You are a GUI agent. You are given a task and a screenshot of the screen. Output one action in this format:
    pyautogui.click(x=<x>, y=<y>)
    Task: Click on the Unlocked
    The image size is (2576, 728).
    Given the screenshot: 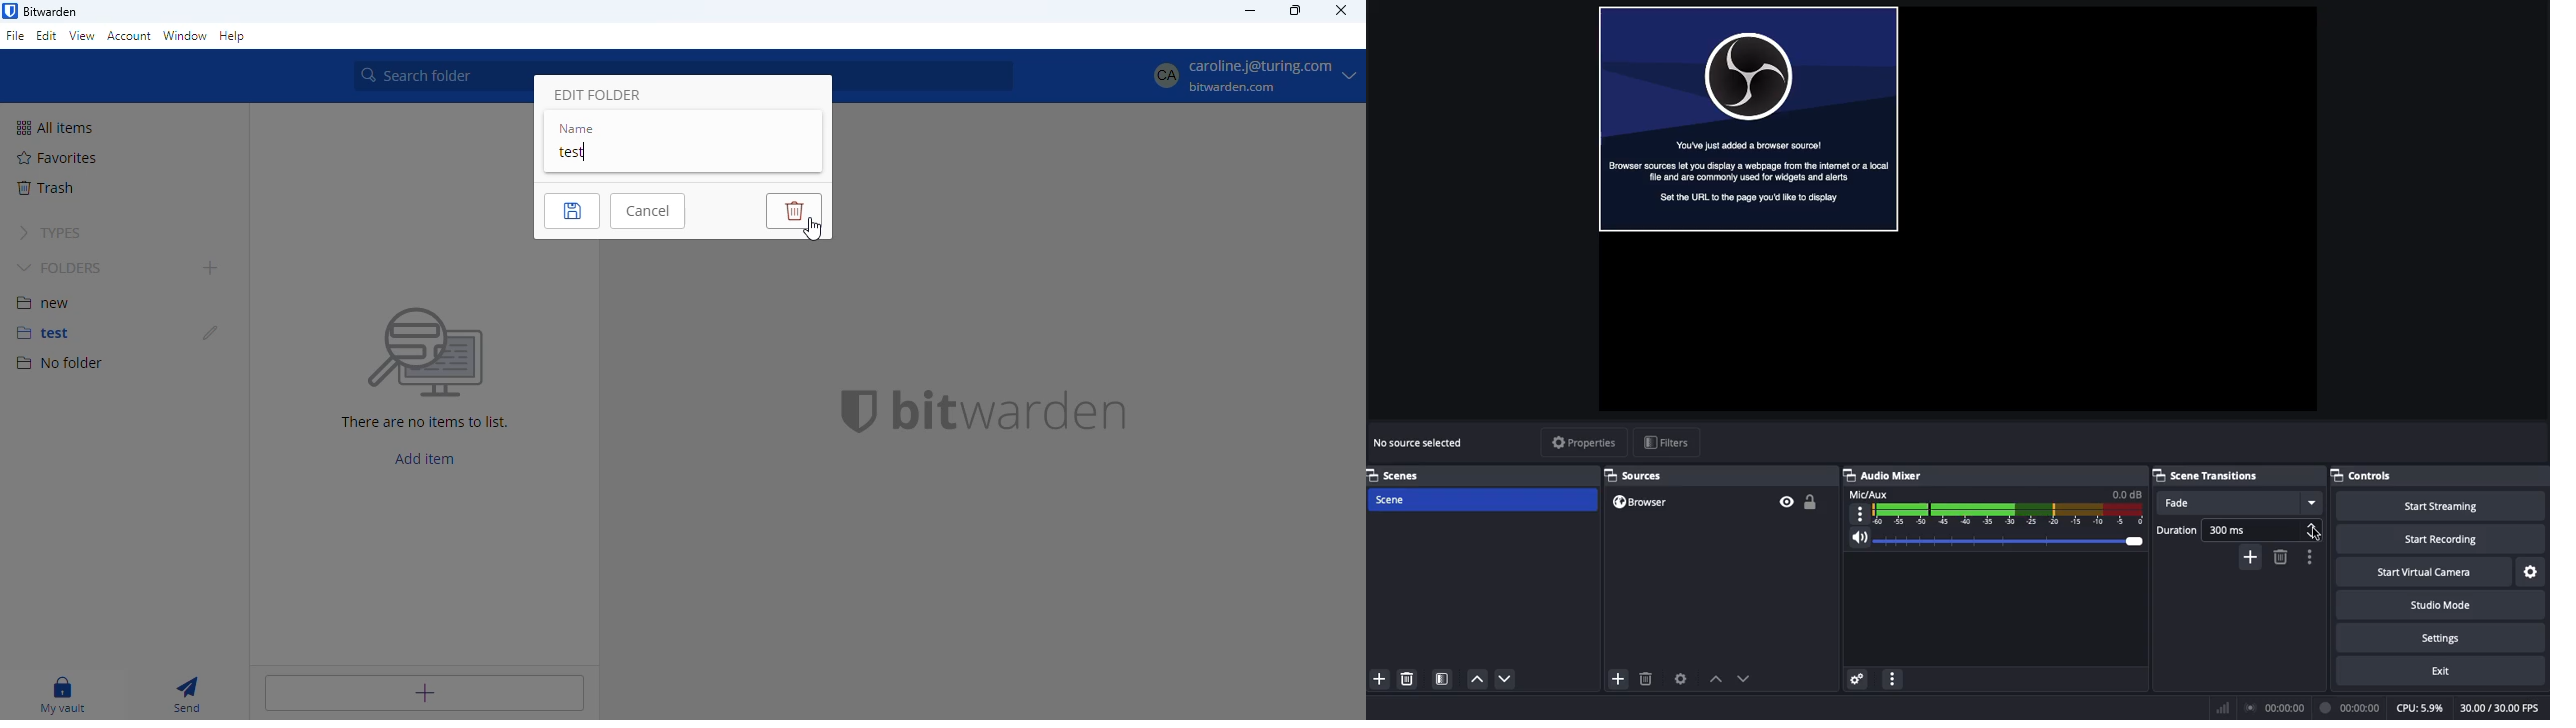 What is the action you would take?
    pyautogui.click(x=1812, y=502)
    